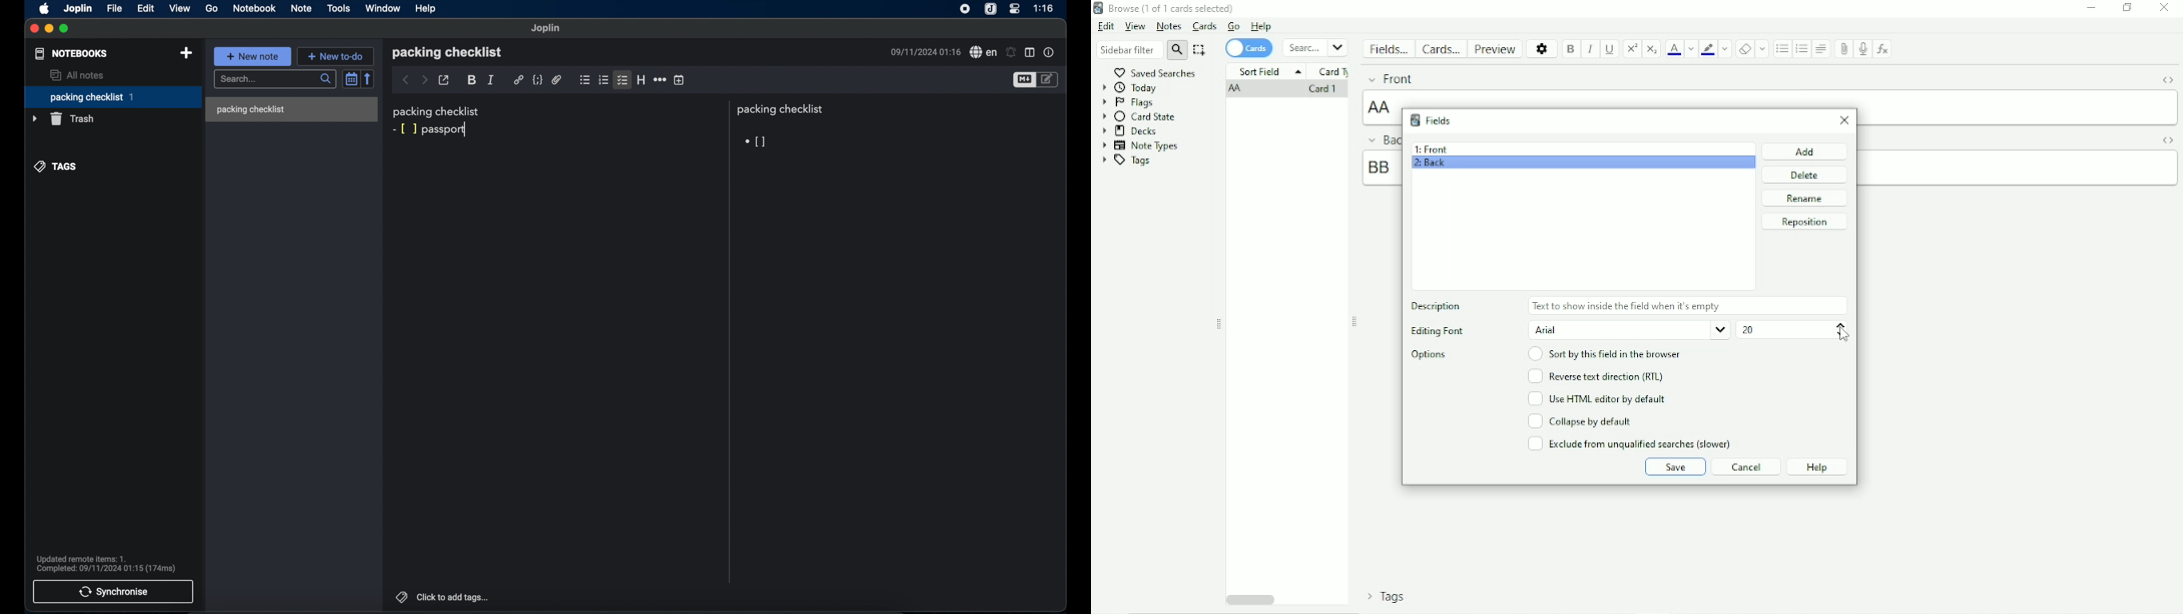  I want to click on close, so click(34, 28).